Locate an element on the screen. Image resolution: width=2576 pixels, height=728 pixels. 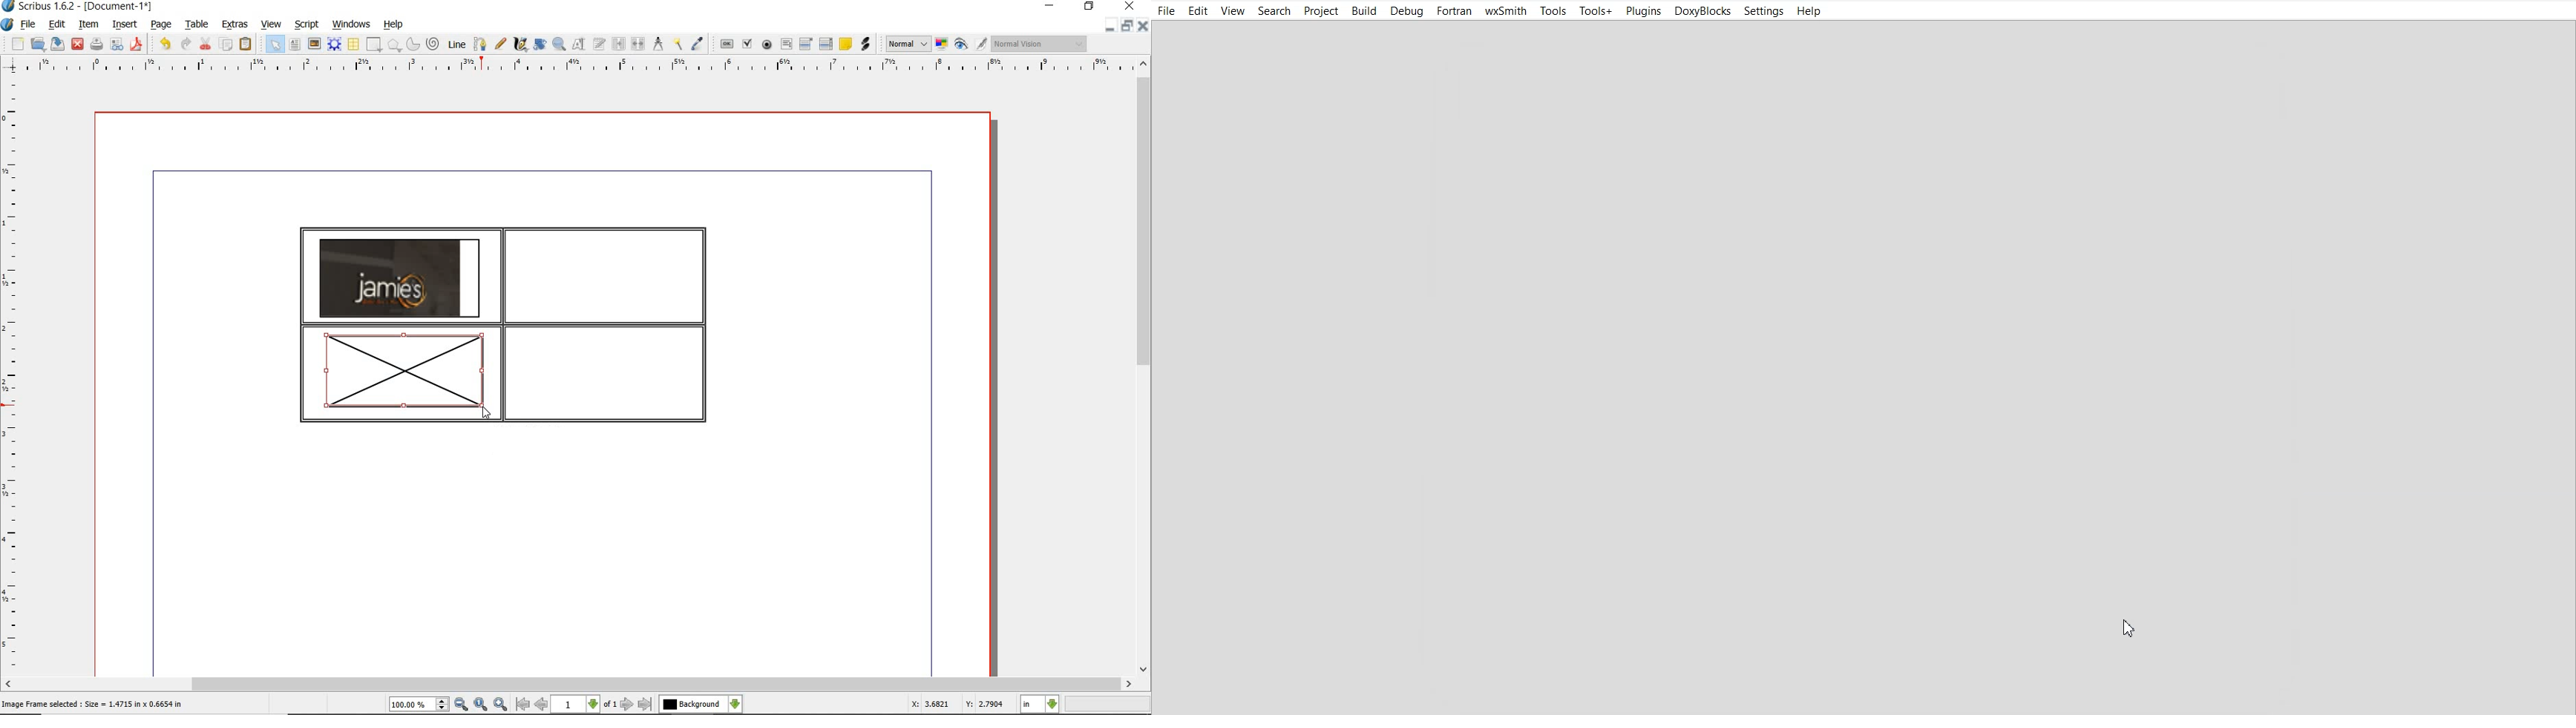
select current page level is located at coordinates (585, 704).